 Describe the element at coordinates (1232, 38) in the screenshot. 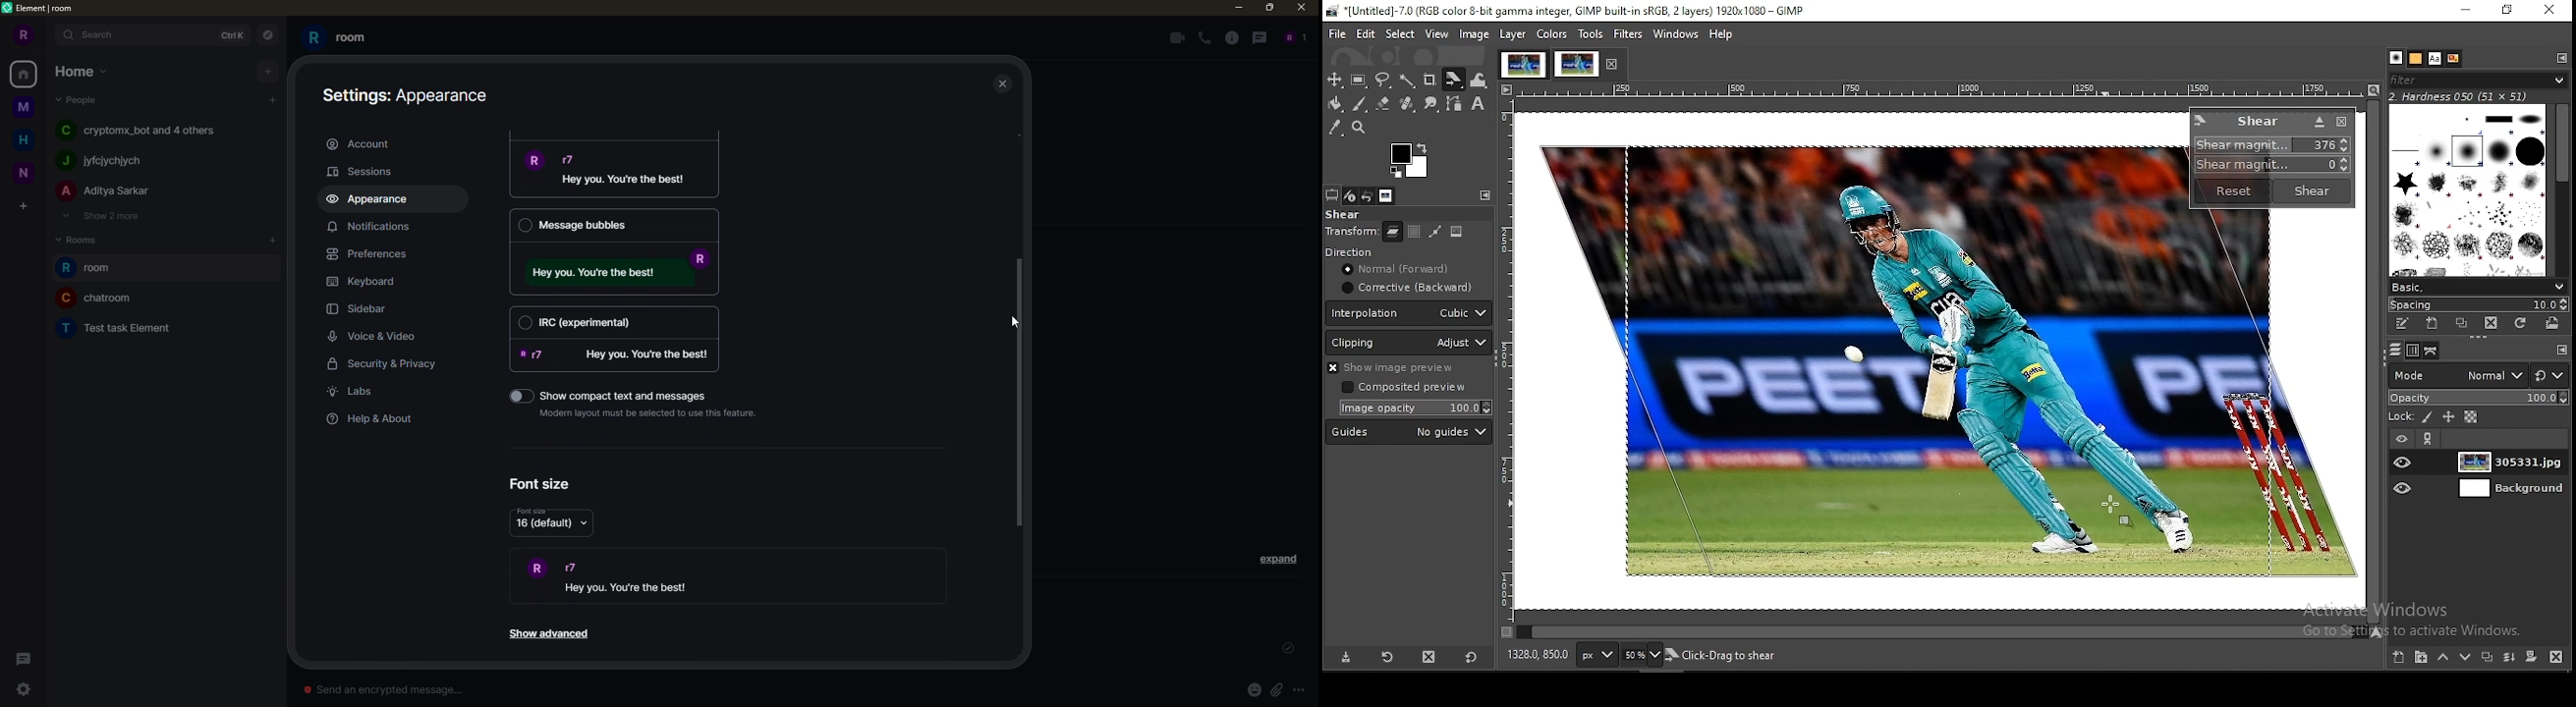

I see `info` at that location.